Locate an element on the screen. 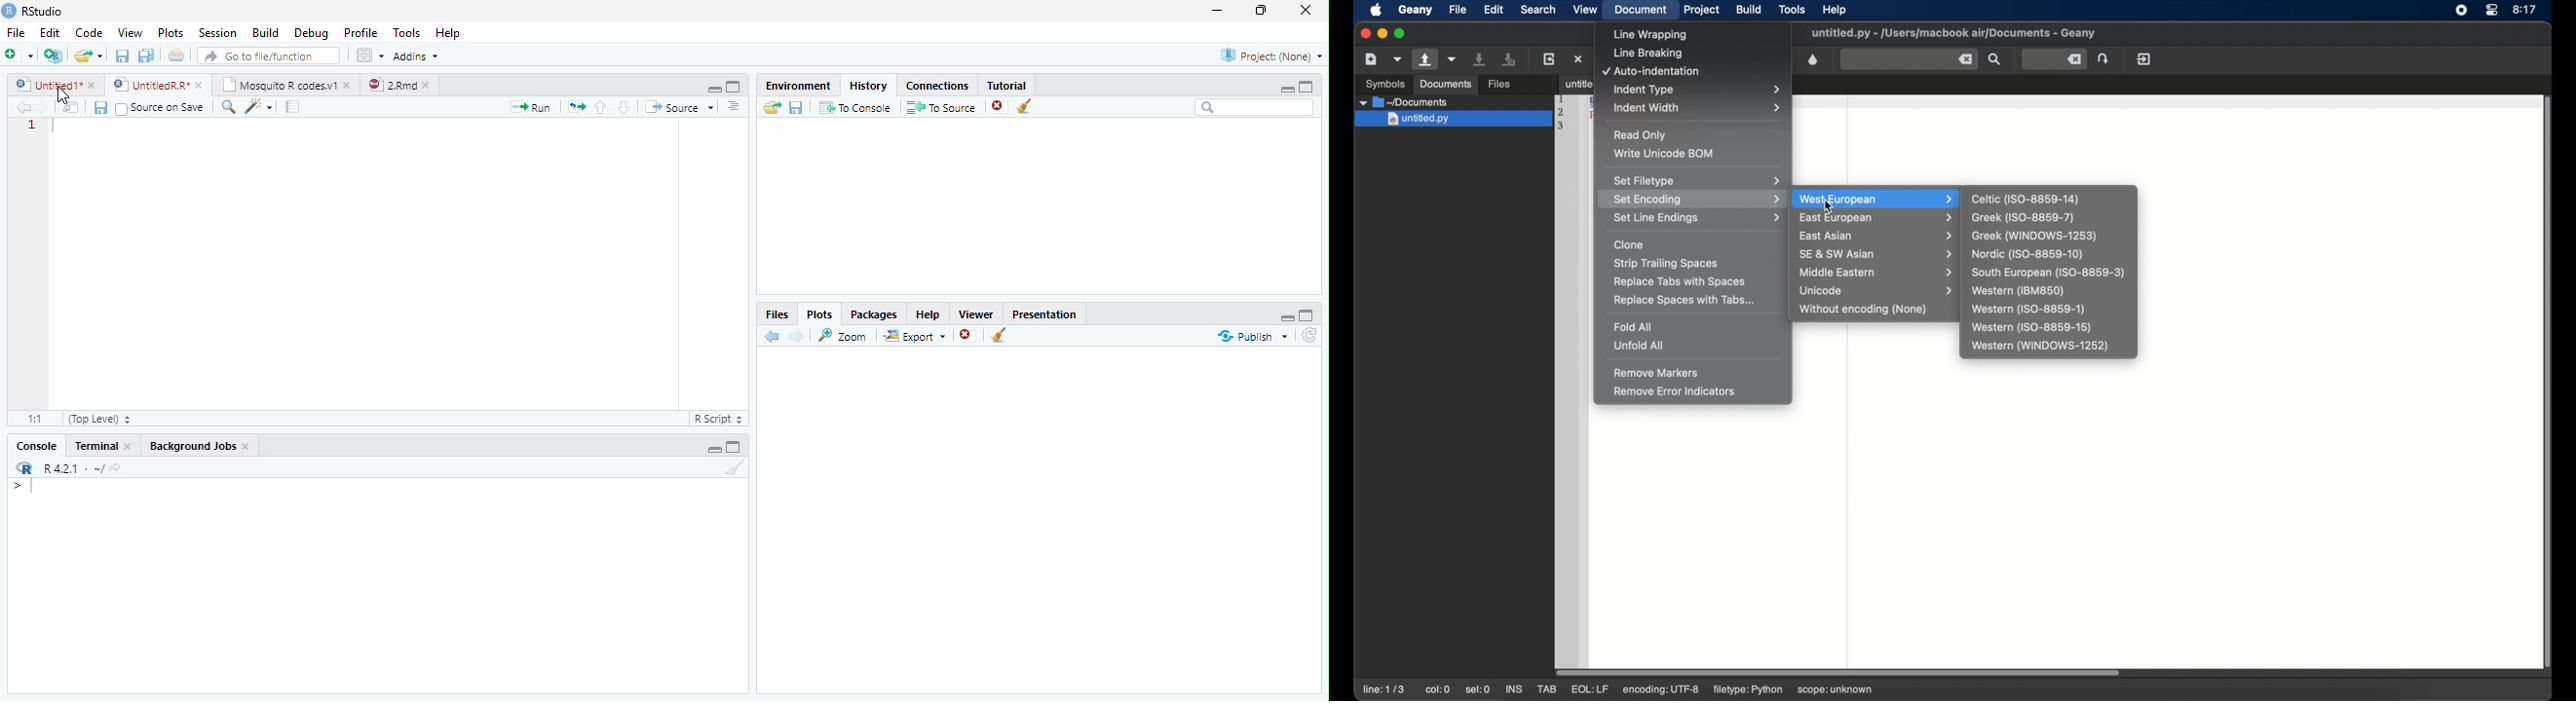 The image size is (2576, 728). Full Height is located at coordinates (1307, 85).